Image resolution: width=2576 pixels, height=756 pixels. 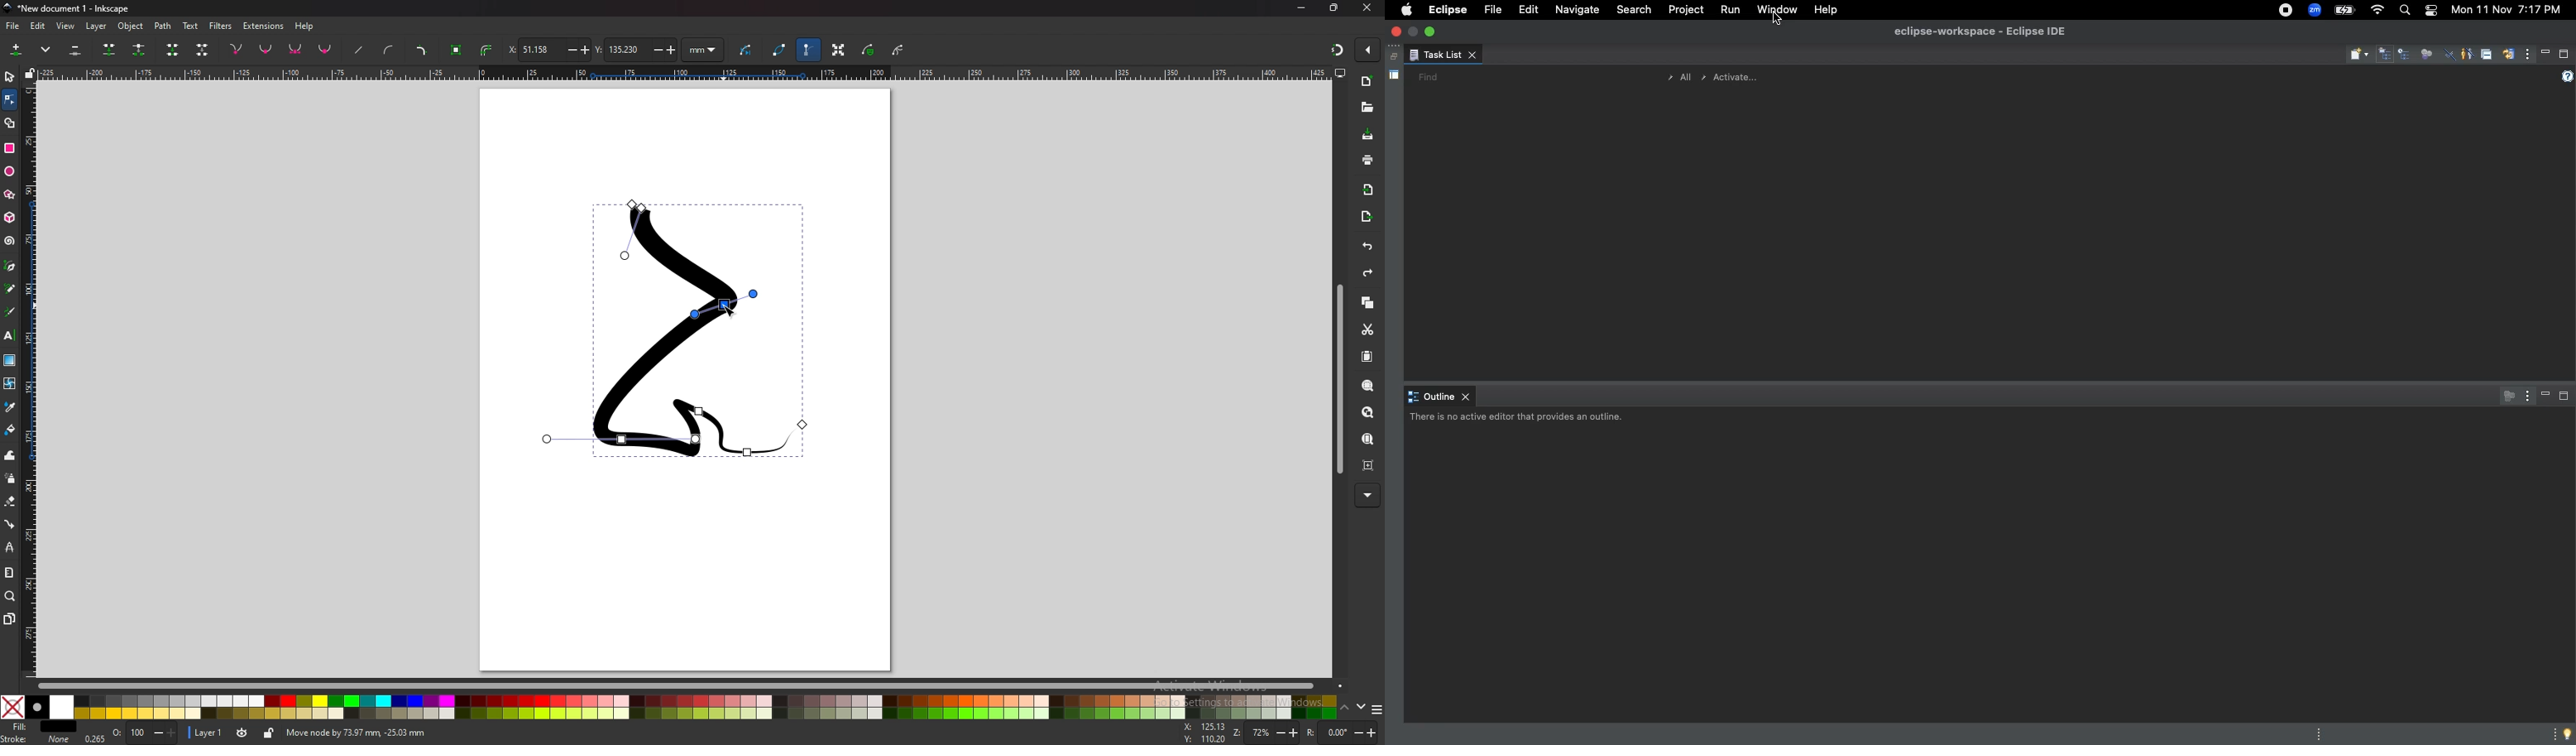 What do you see at coordinates (48, 50) in the screenshot?
I see `more options` at bounding box center [48, 50].